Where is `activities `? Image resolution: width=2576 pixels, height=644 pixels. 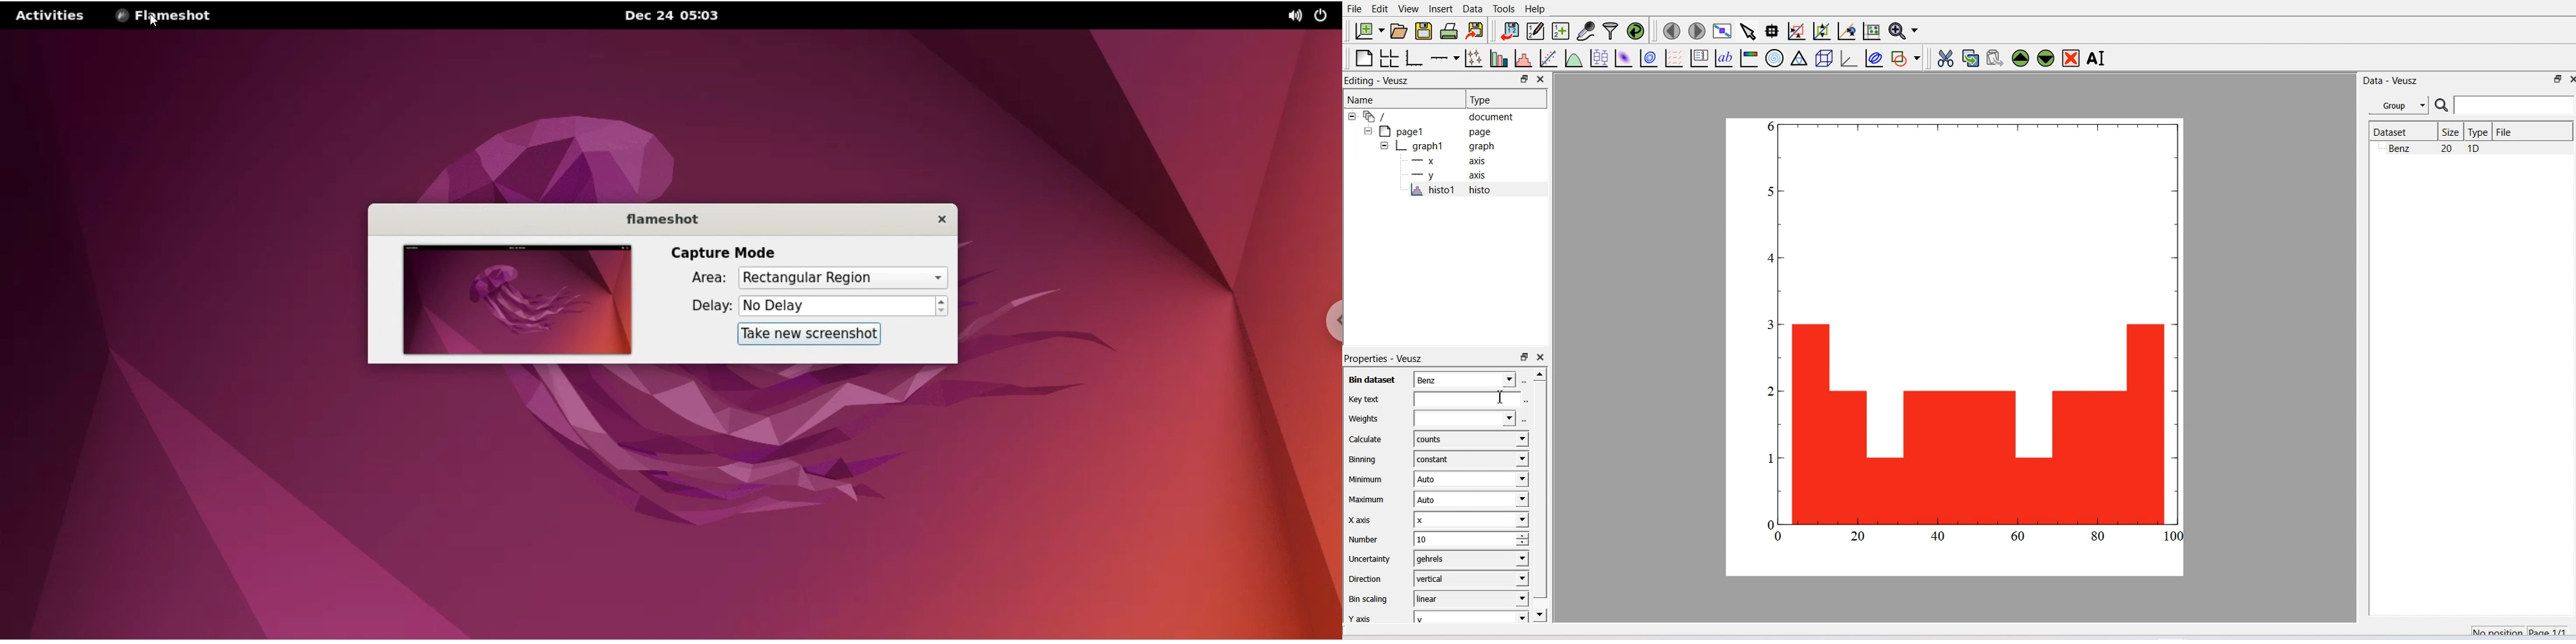 activities  is located at coordinates (52, 15).